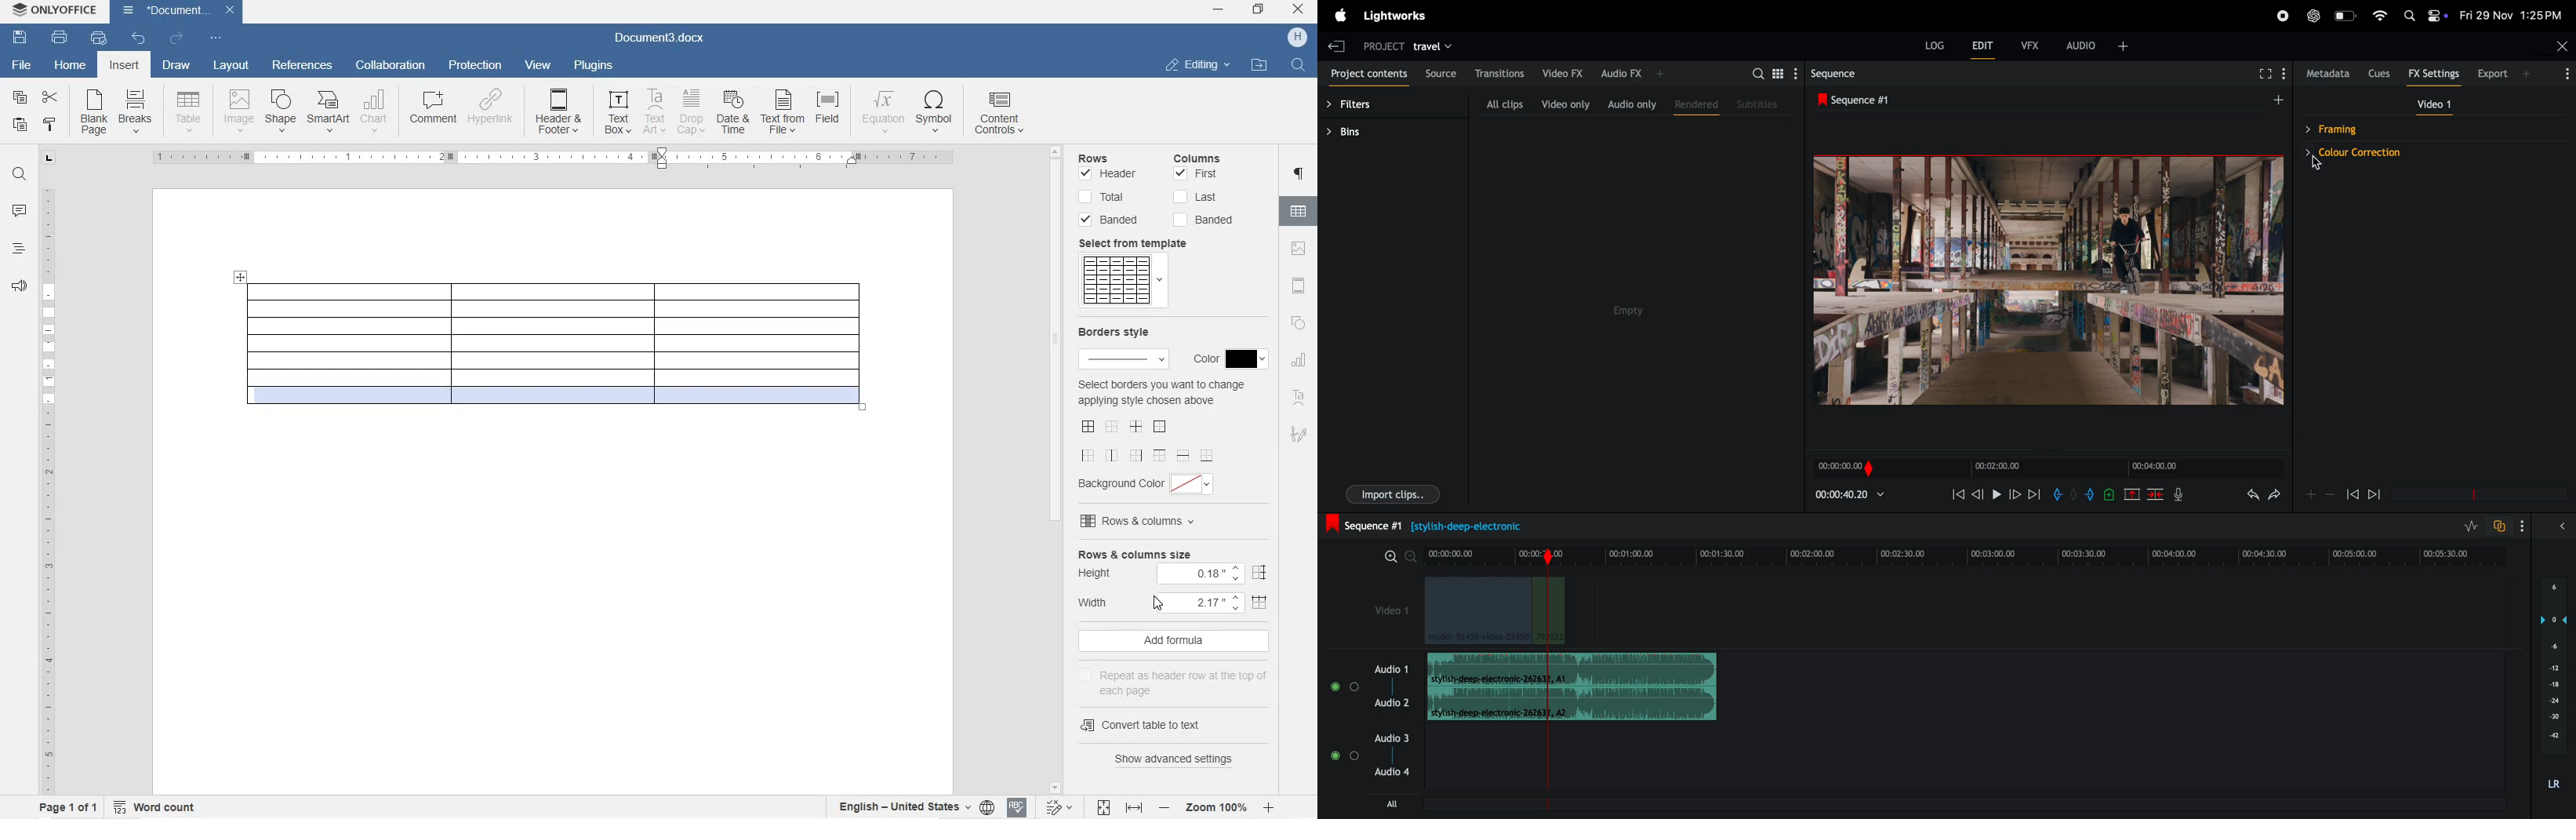 Image resolution: width=2576 pixels, height=840 pixels. What do you see at coordinates (1696, 105) in the screenshot?
I see `rendered` at bounding box center [1696, 105].